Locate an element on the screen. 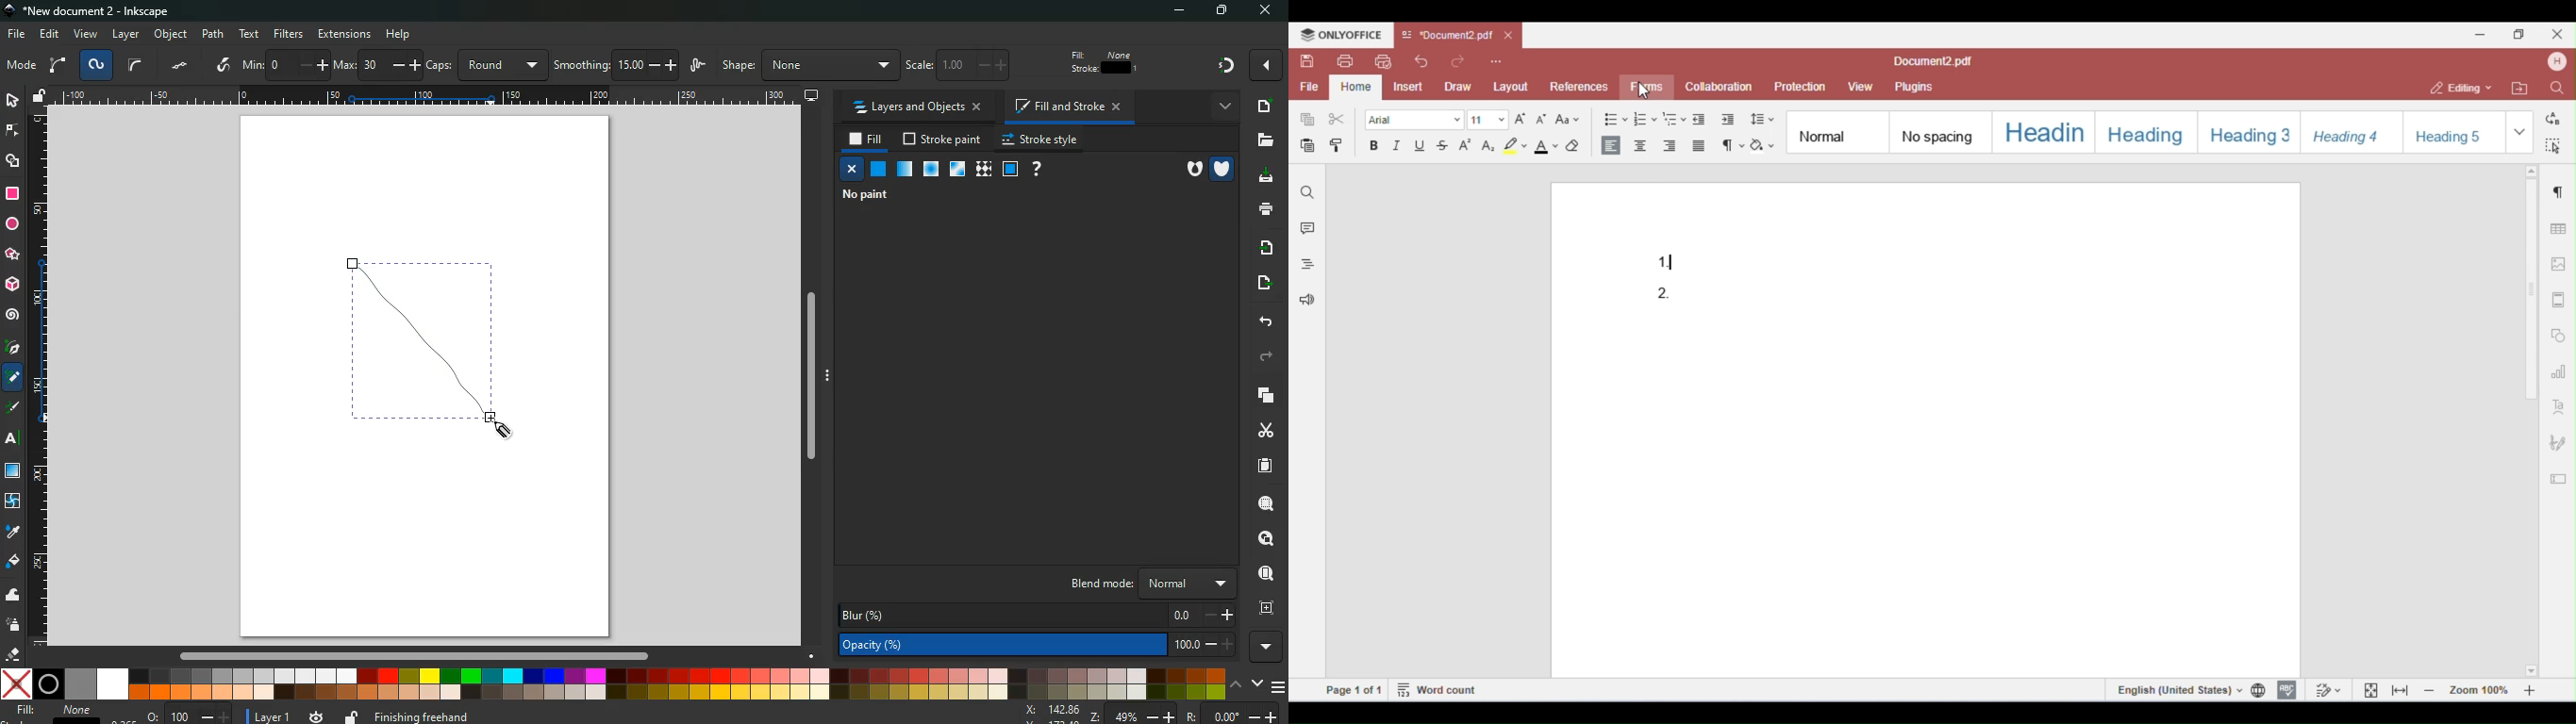 Image resolution: width=2576 pixels, height=728 pixels. download is located at coordinates (1261, 177).